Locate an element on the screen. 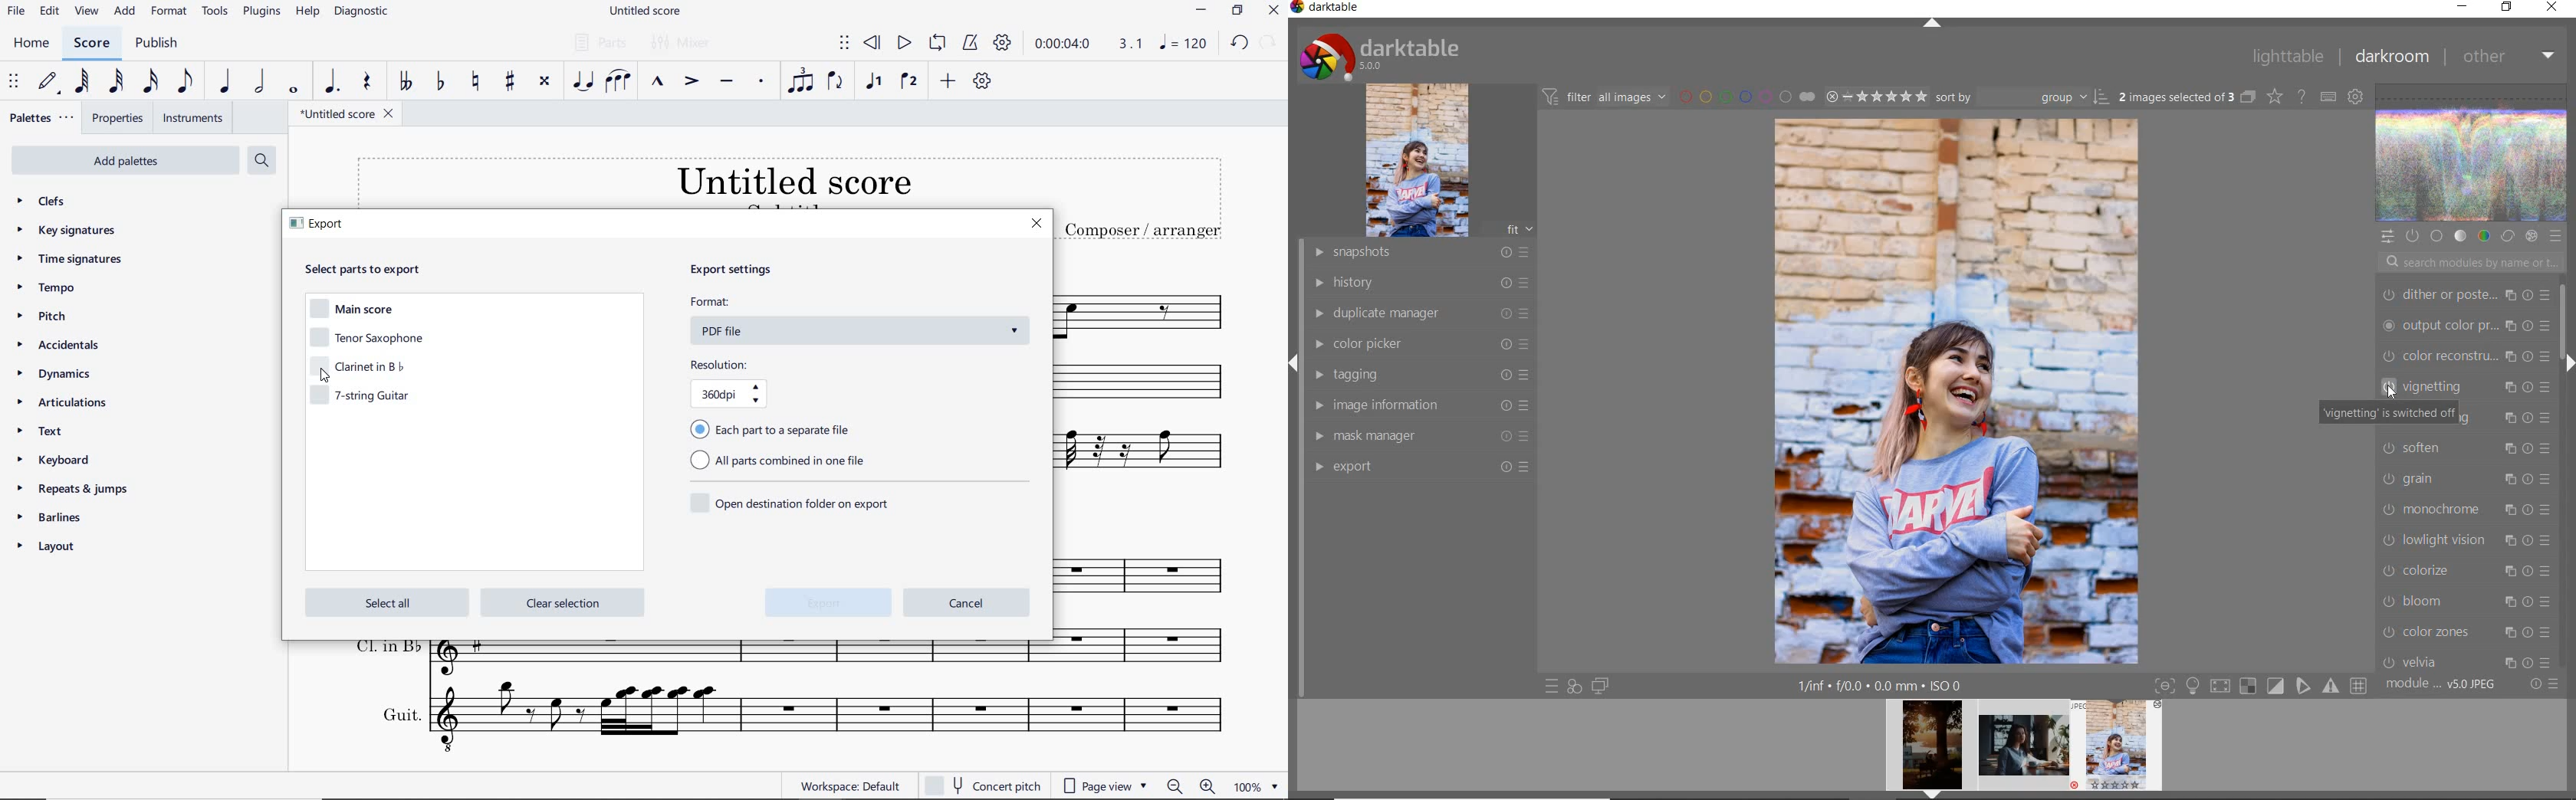 This screenshot has width=2576, height=812. PLAY TIME is located at coordinates (1089, 44).